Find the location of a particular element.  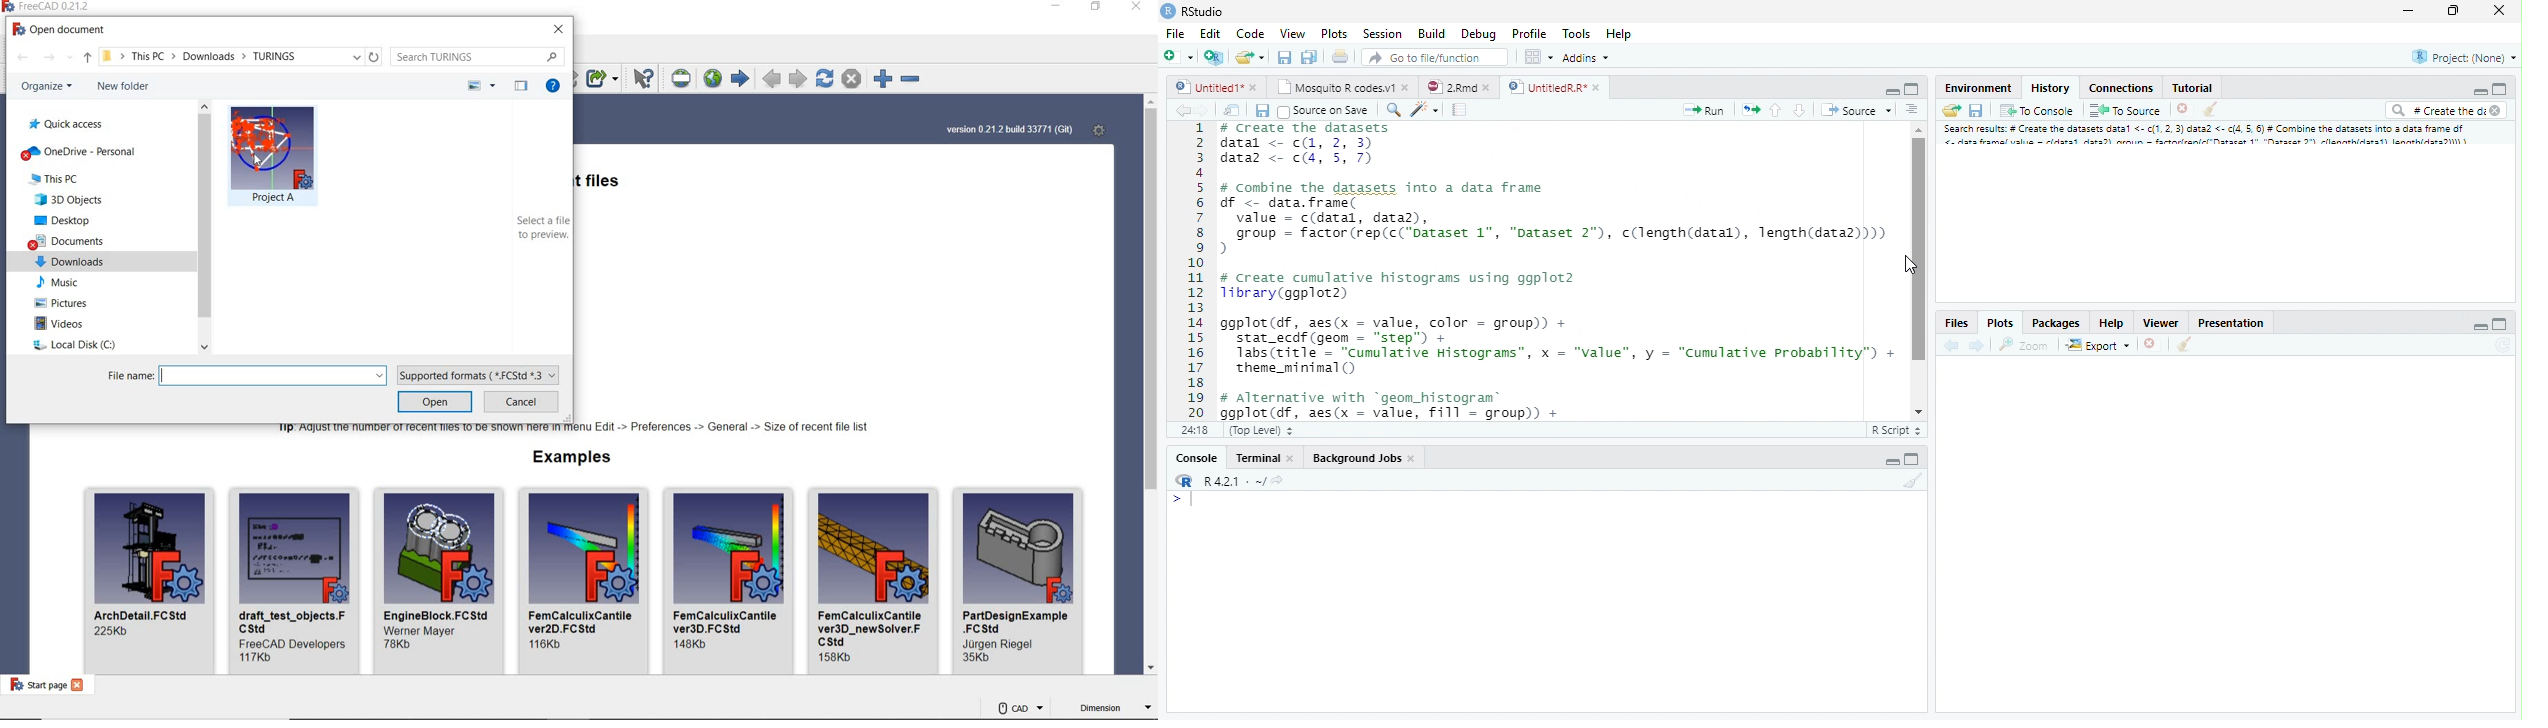

Environment is located at coordinates (1977, 88).